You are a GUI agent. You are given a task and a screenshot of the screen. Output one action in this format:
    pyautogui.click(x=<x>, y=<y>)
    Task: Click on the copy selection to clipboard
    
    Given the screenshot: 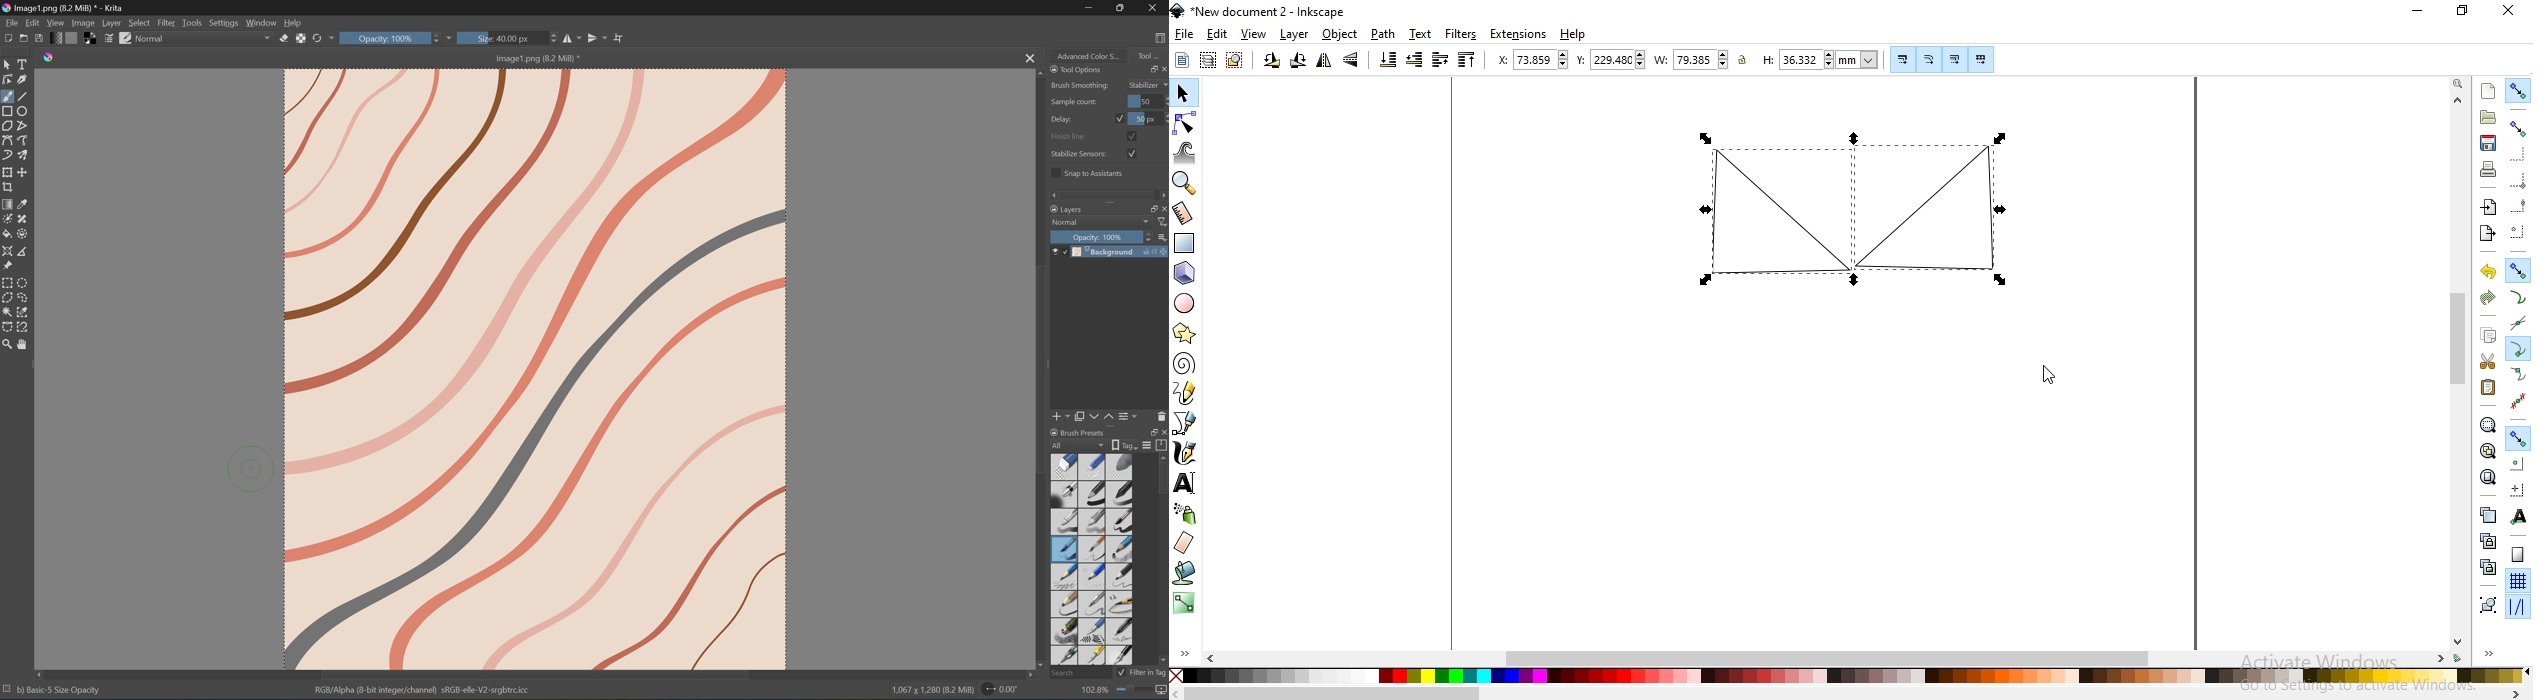 What is the action you would take?
    pyautogui.click(x=2489, y=337)
    